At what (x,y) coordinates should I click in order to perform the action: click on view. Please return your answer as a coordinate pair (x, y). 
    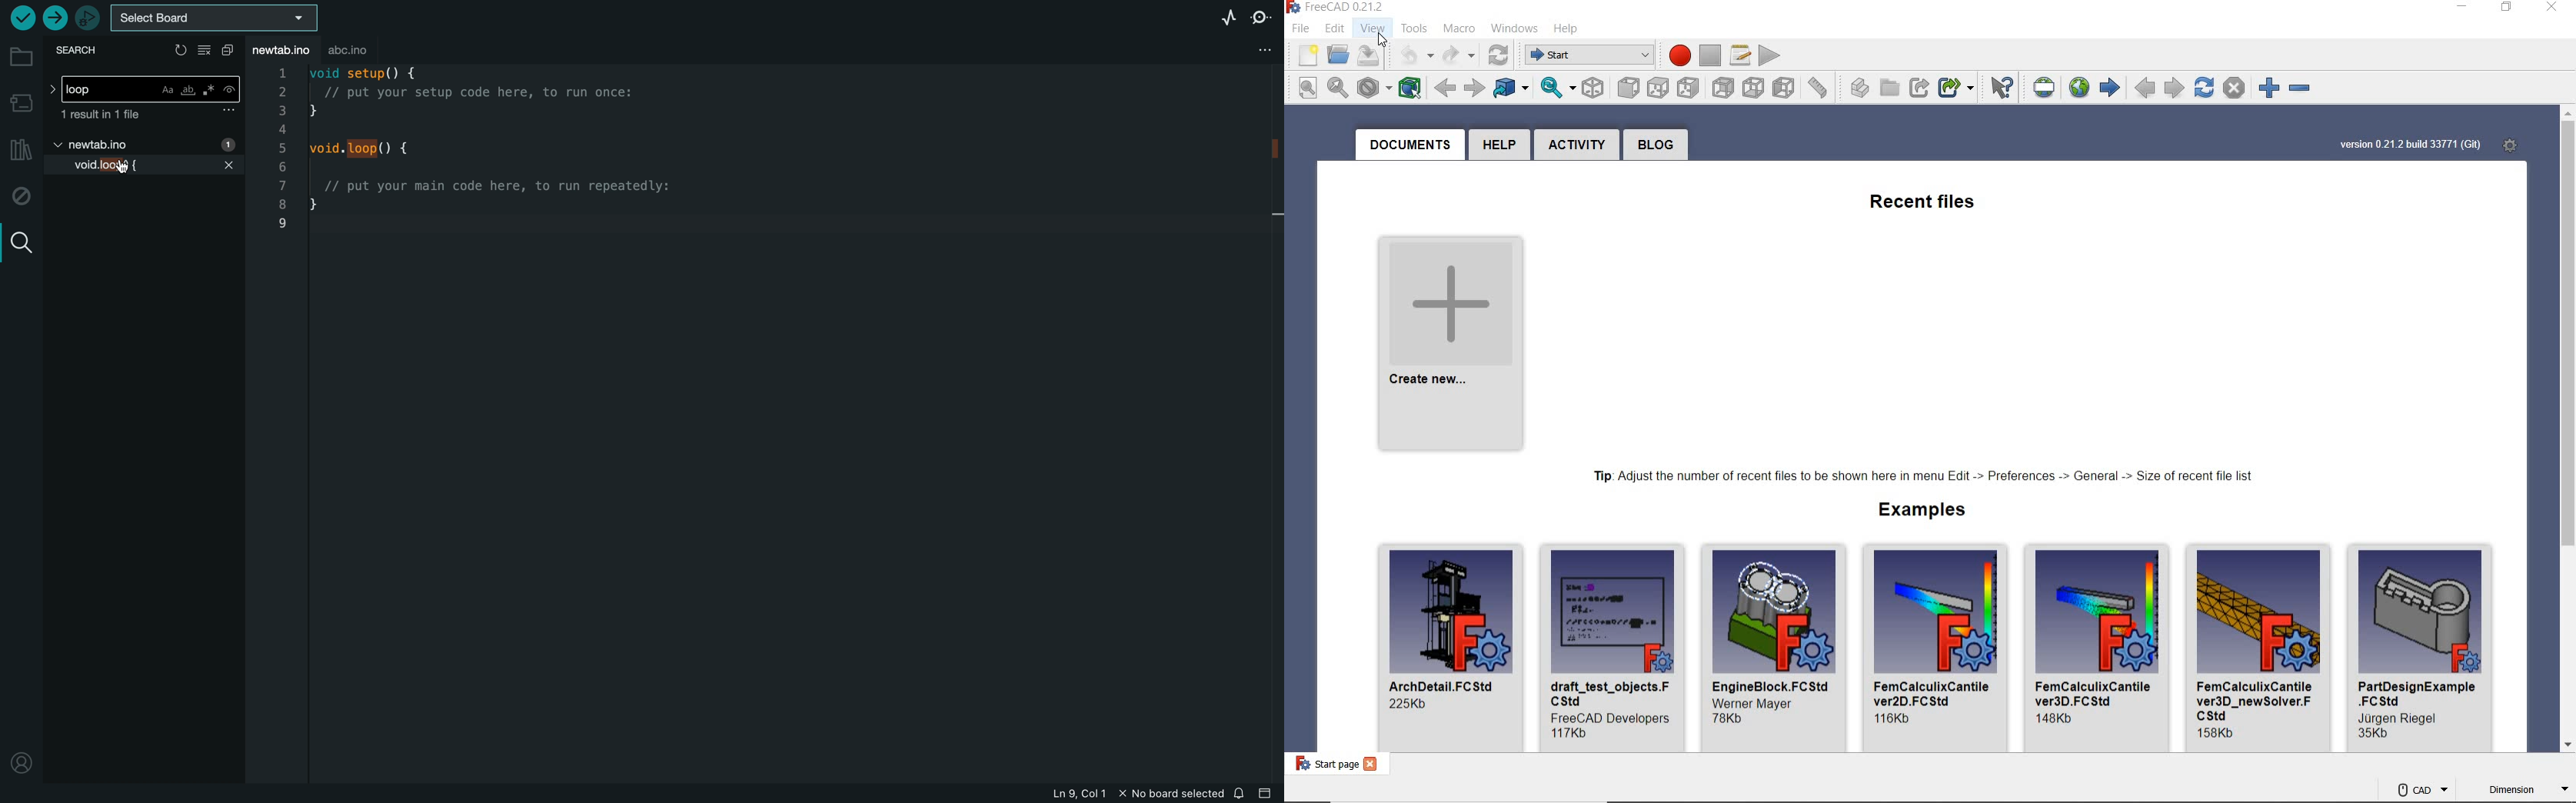
    Looking at the image, I should click on (1371, 28).